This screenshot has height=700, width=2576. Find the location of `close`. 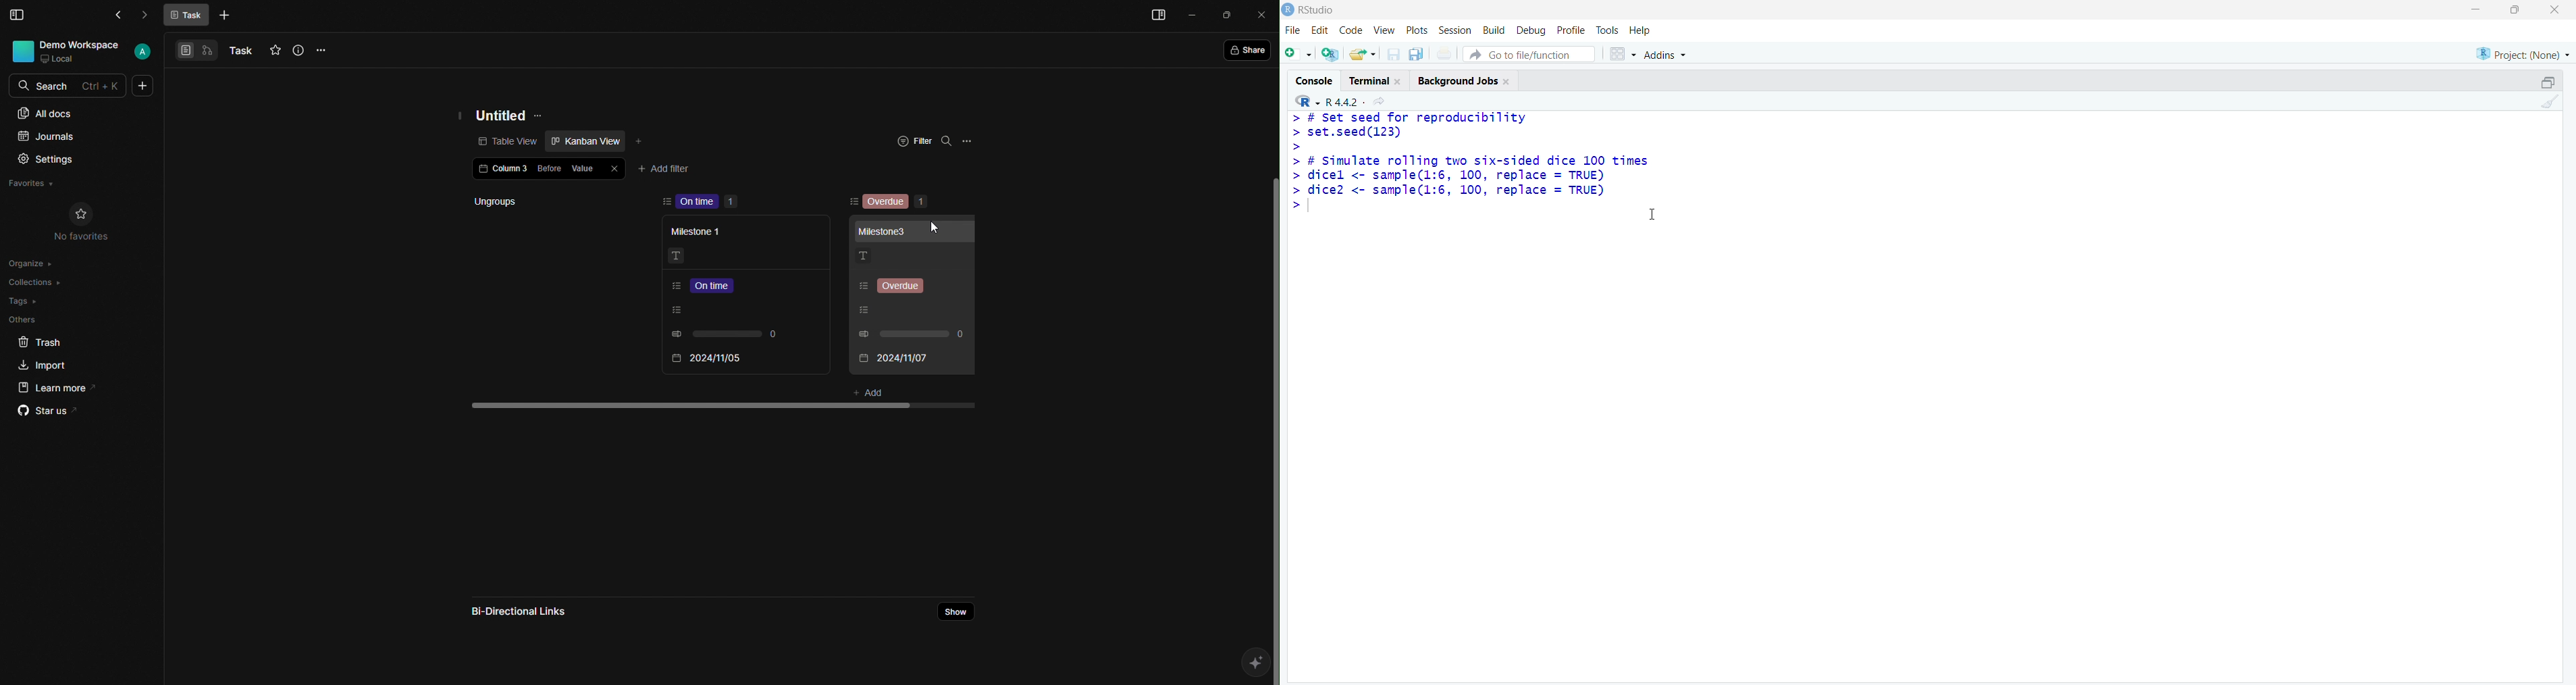

close is located at coordinates (1398, 82).